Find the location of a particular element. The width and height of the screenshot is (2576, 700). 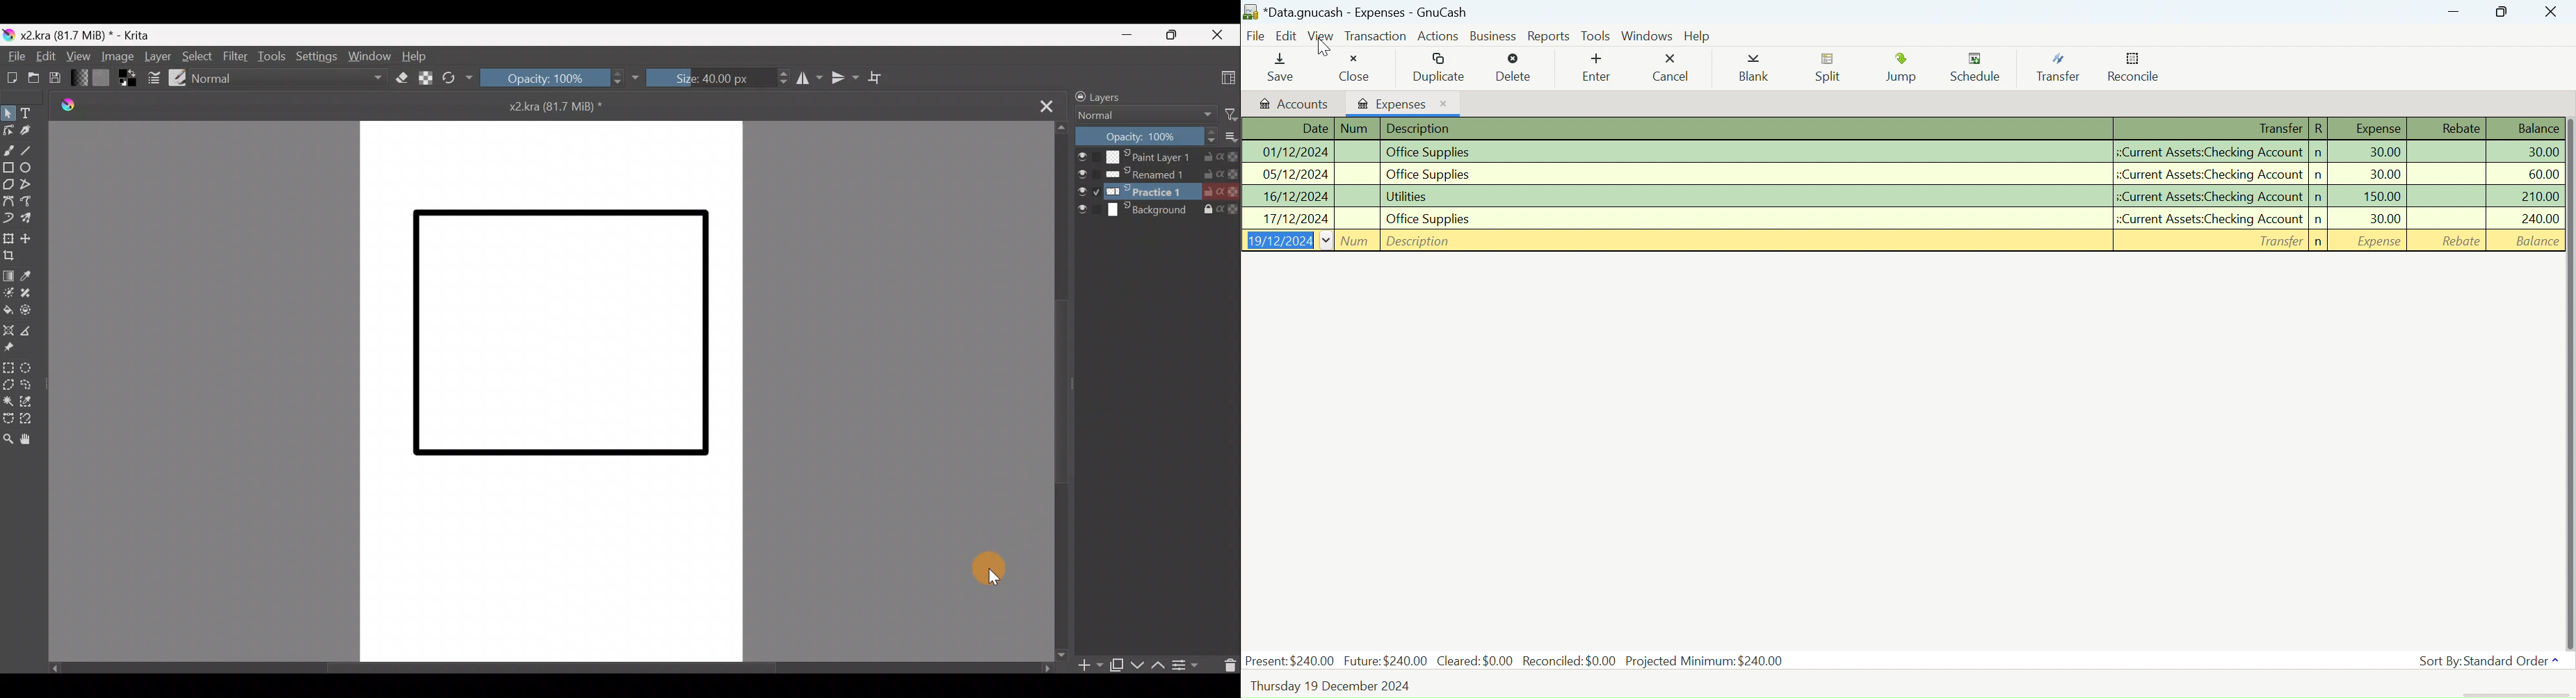

Set eraser mode is located at coordinates (403, 77).